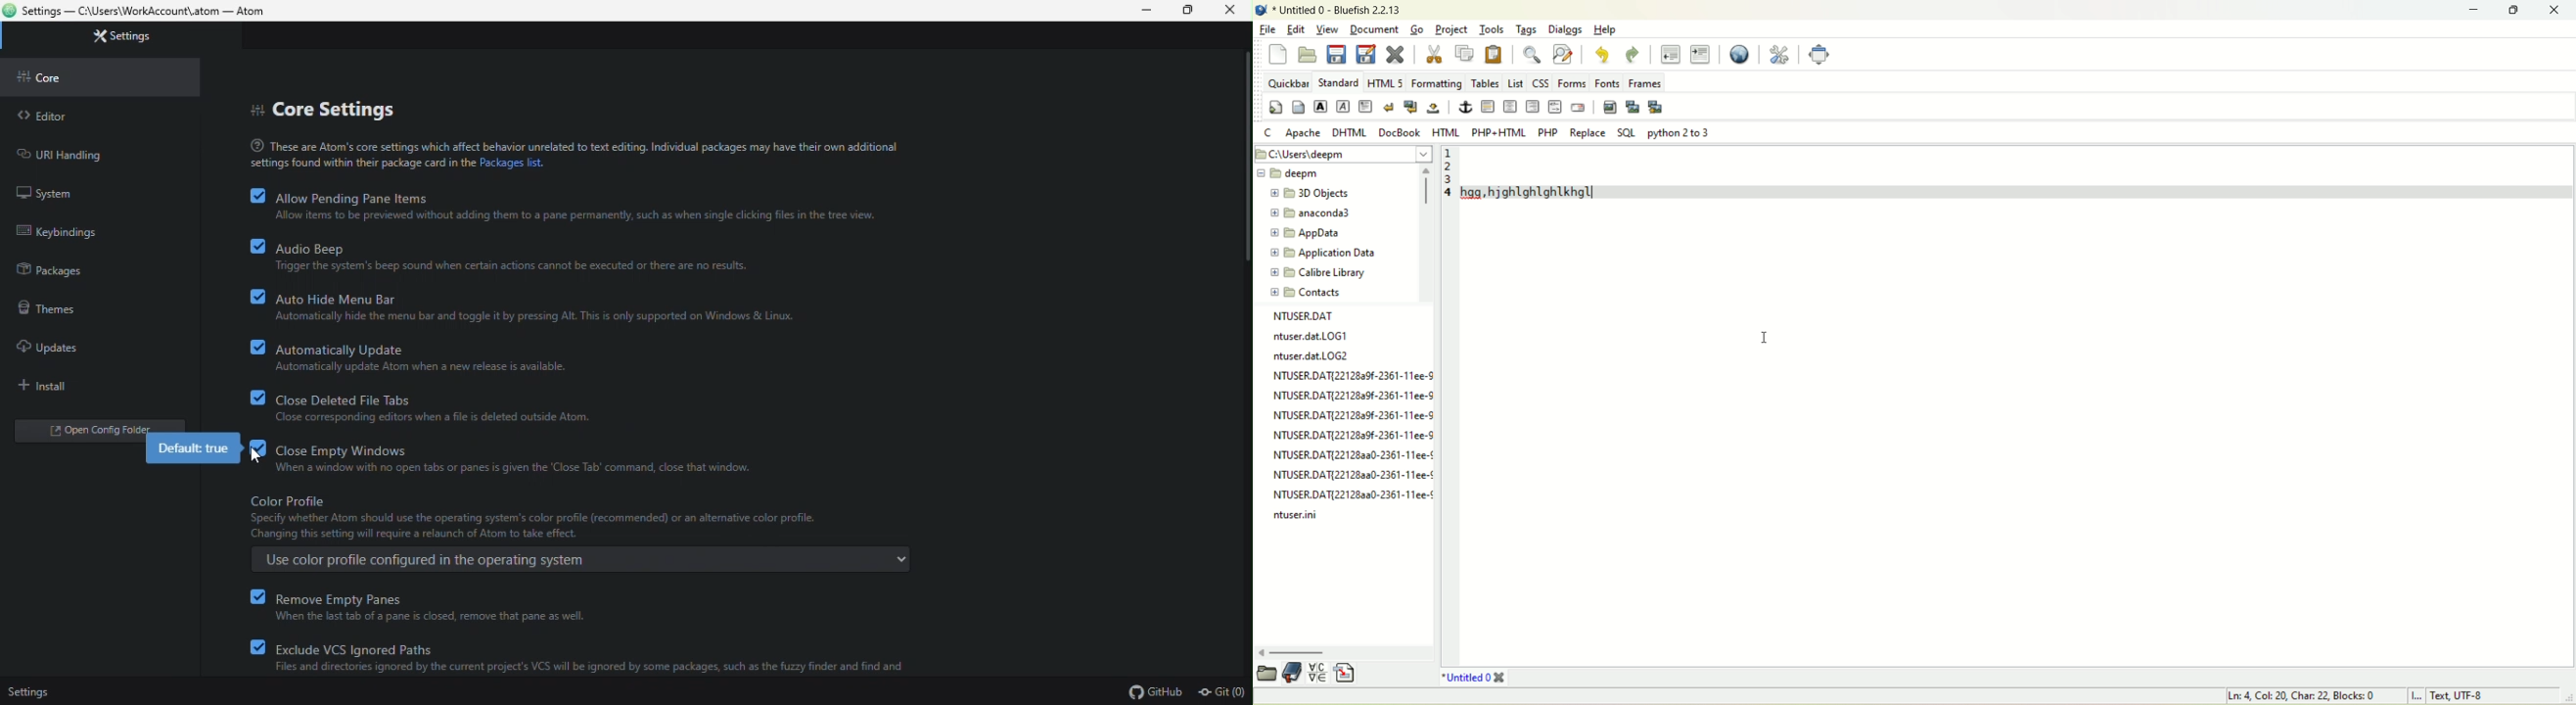 This screenshot has height=728, width=2576. Describe the element at coordinates (252, 456) in the screenshot. I see `Cursor` at that location.